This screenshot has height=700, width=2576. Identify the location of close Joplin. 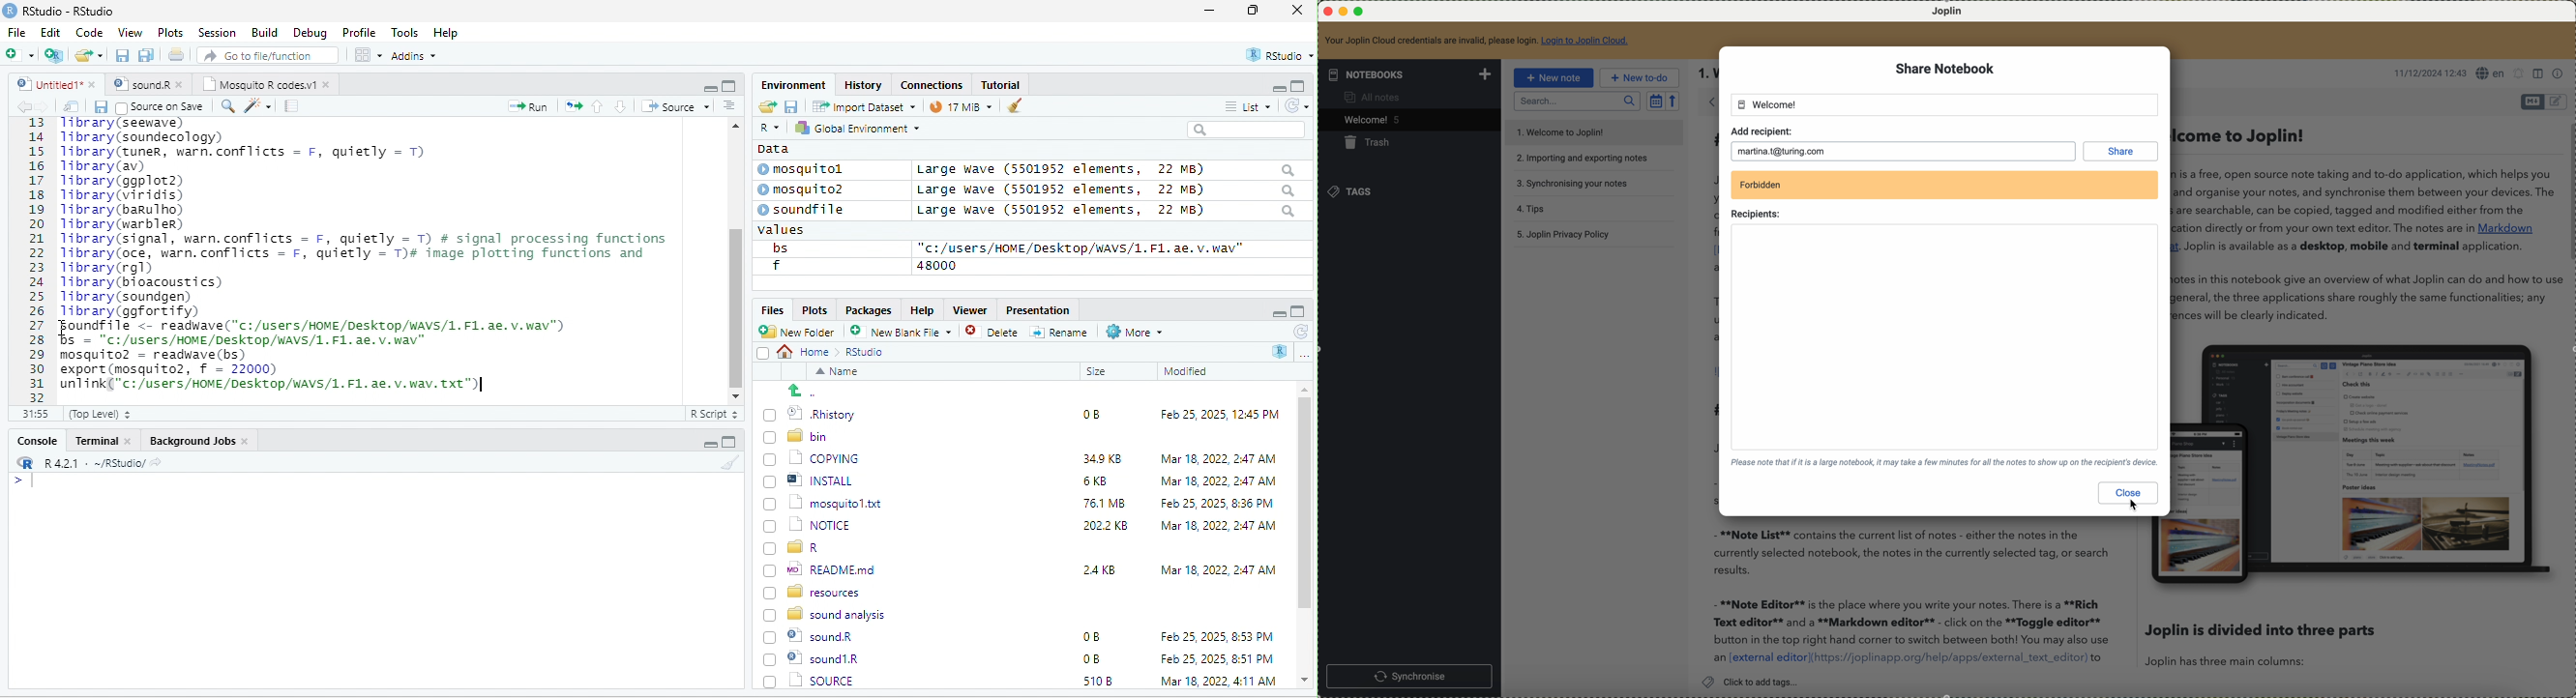
(1327, 12).